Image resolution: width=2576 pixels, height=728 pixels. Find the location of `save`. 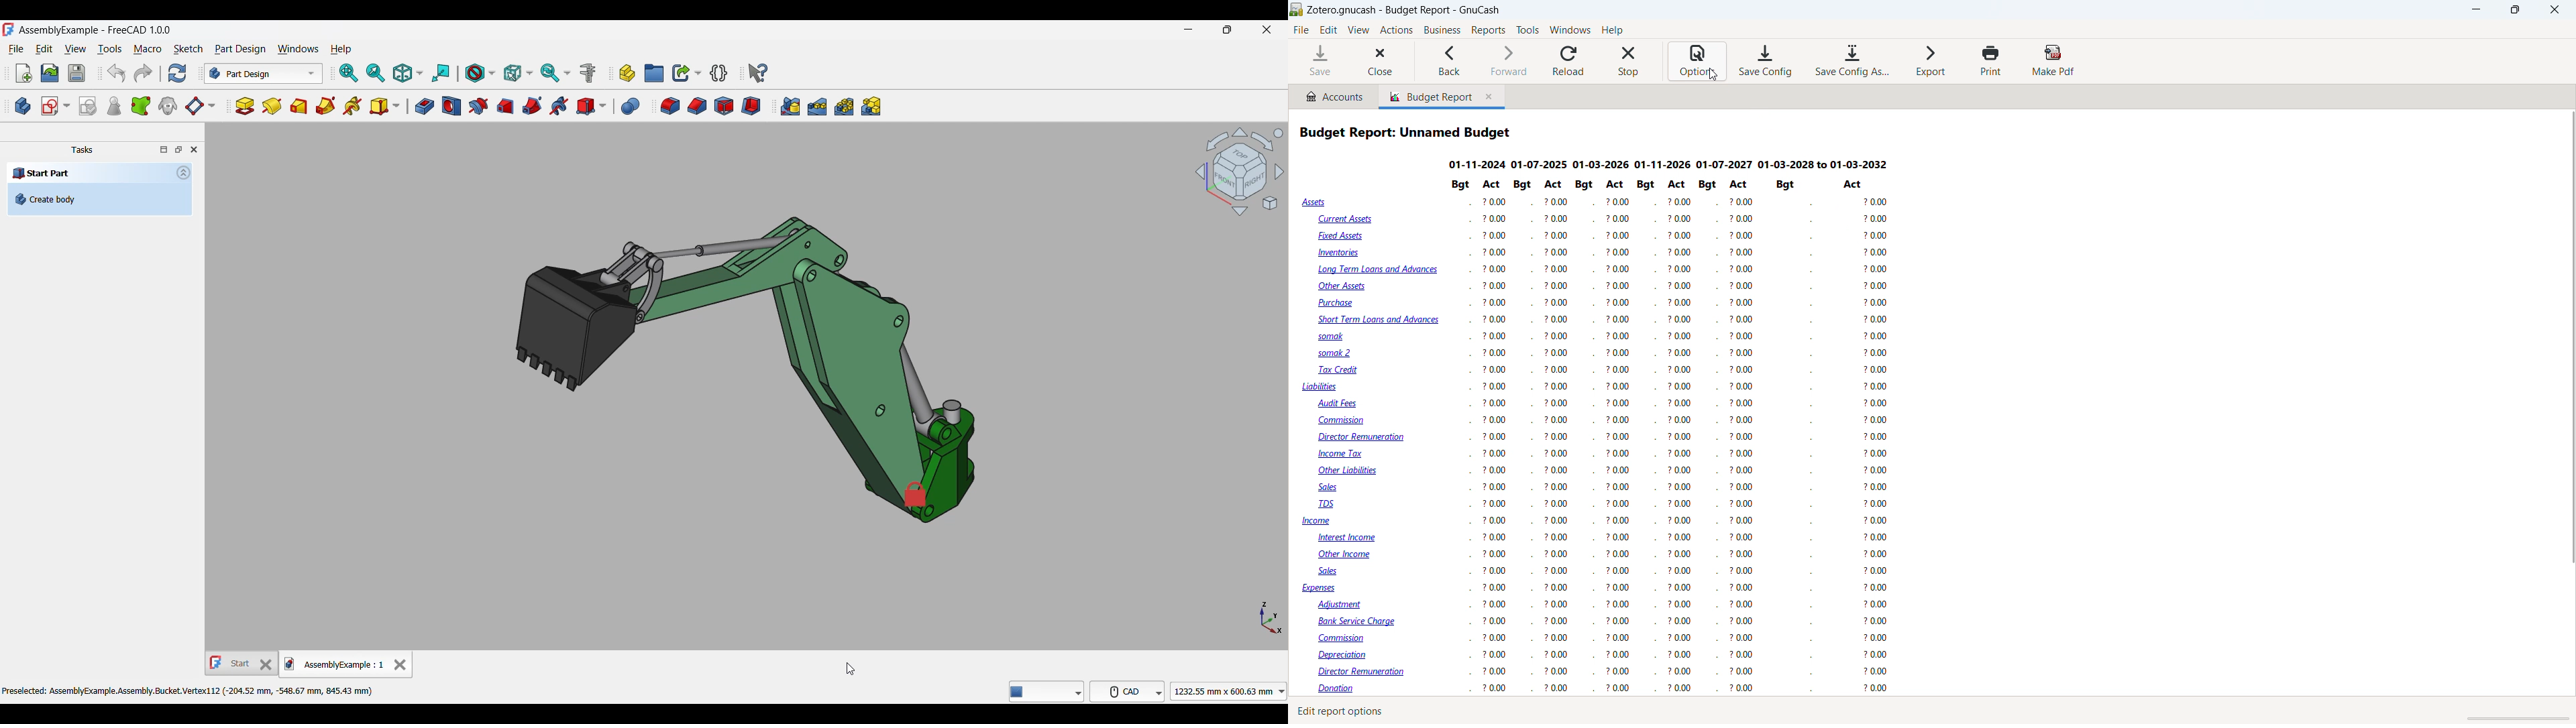

save is located at coordinates (1320, 61).